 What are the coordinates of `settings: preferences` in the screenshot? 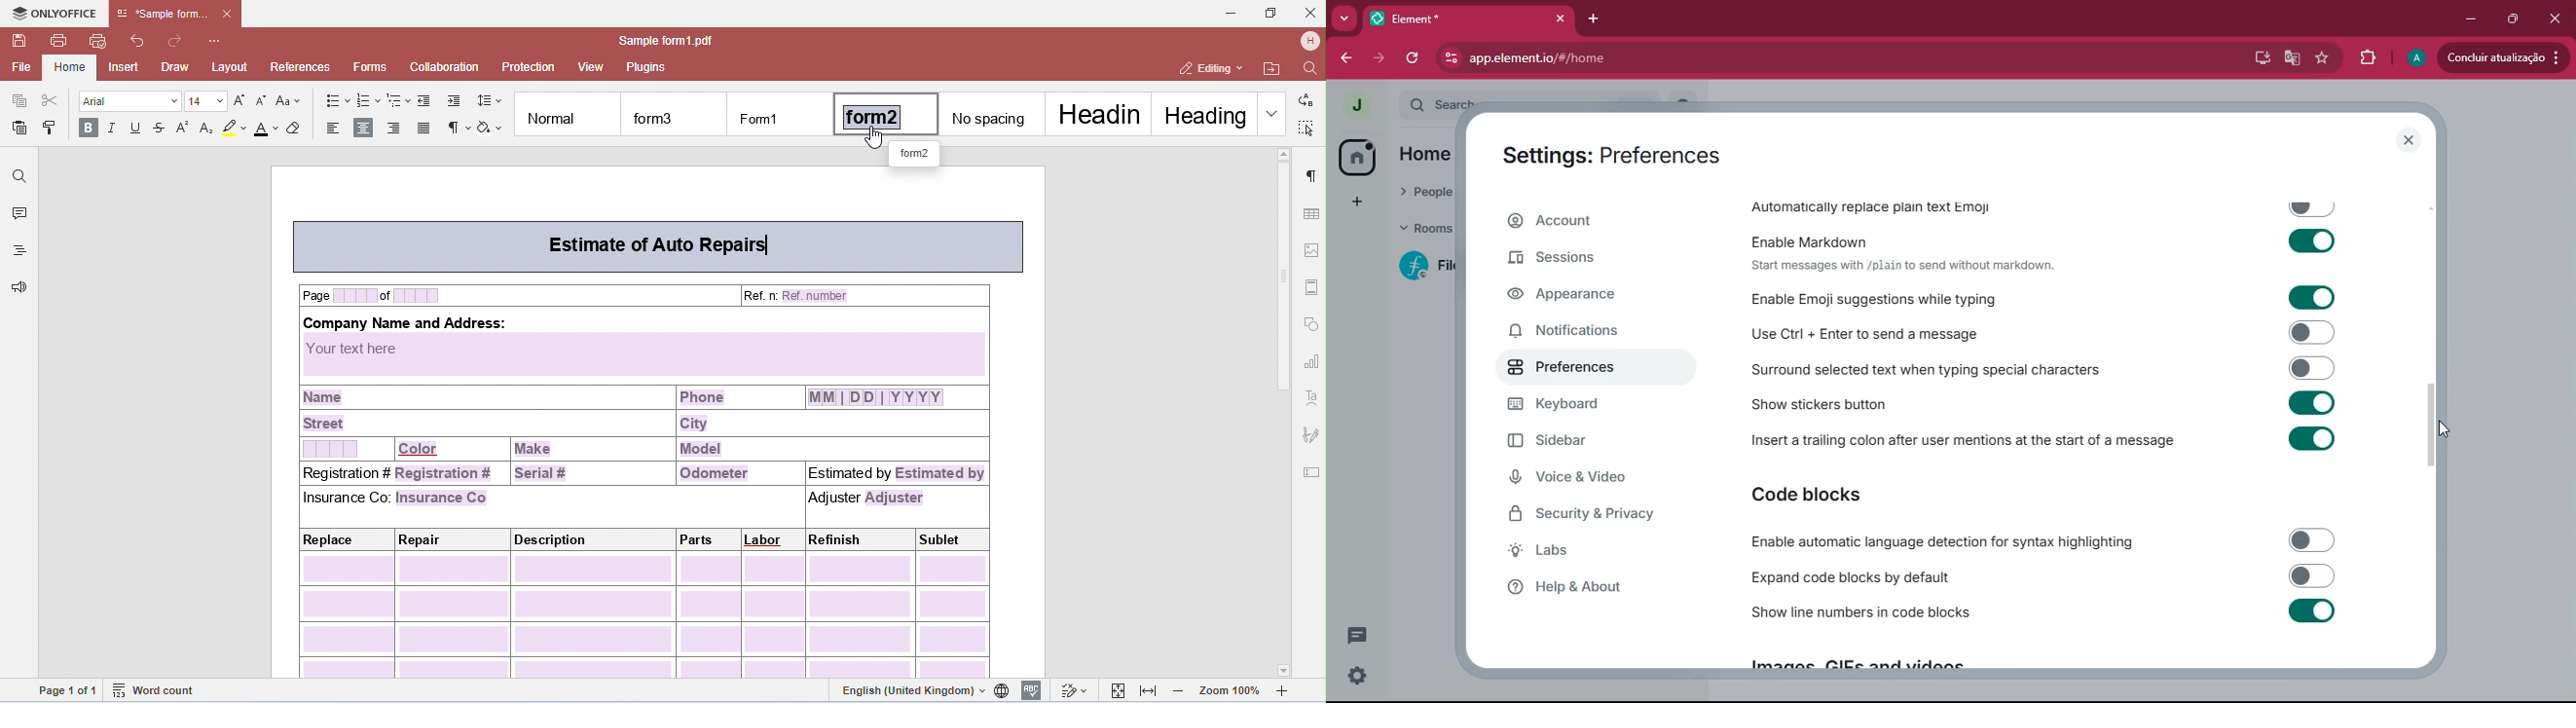 It's located at (1612, 153).